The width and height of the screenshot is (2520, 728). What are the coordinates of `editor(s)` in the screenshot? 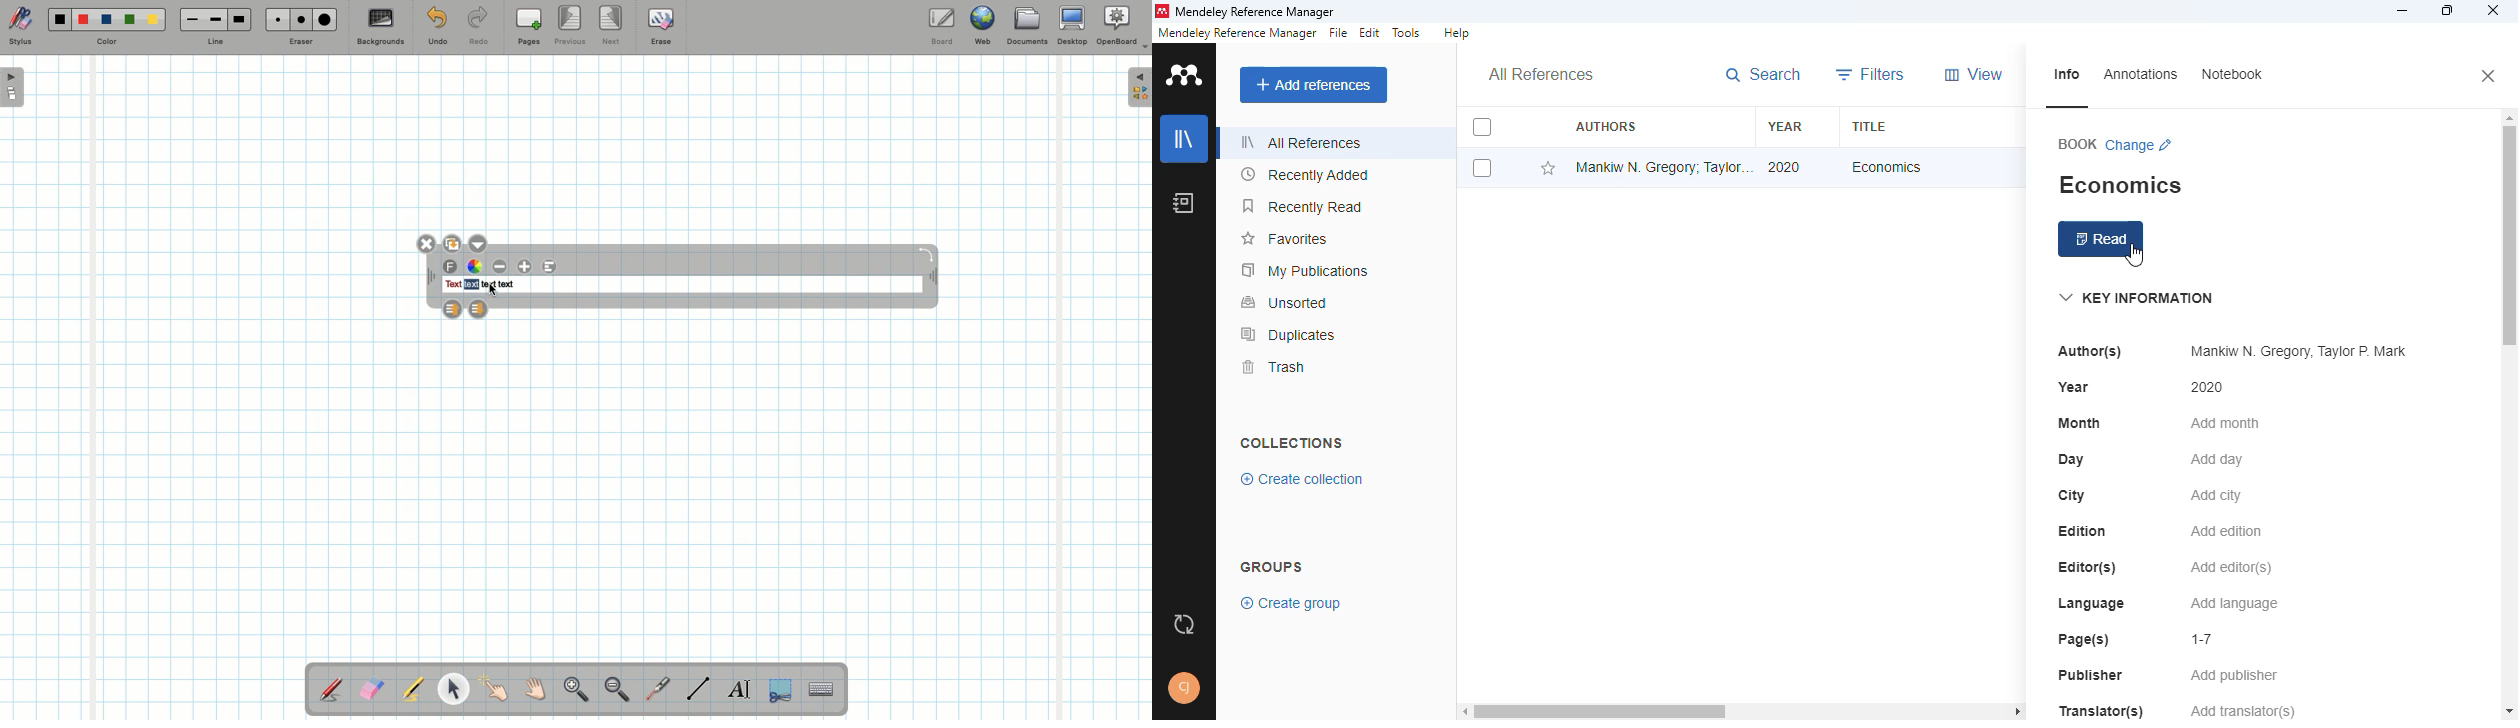 It's located at (2088, 568).